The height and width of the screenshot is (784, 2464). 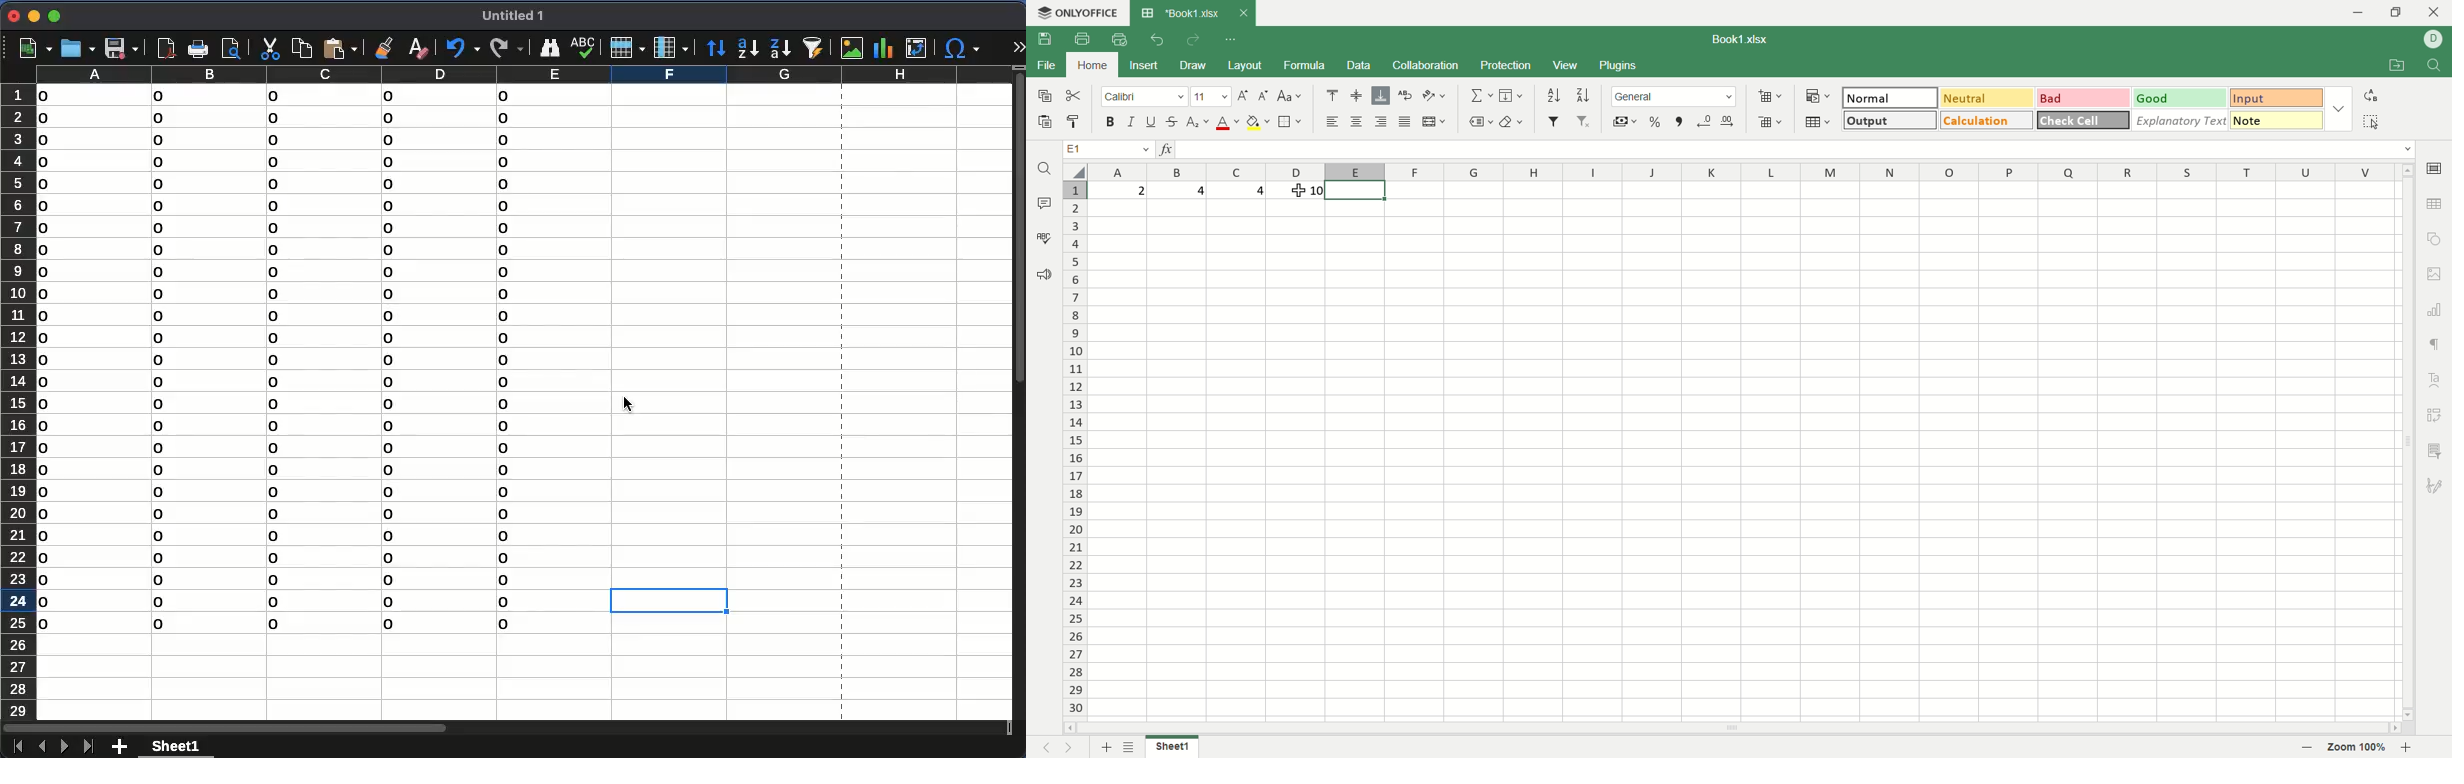 What do you see at coordinates (420, 47) in the screenshot?
I see `clear formatting` at bounding box center [420, 47].